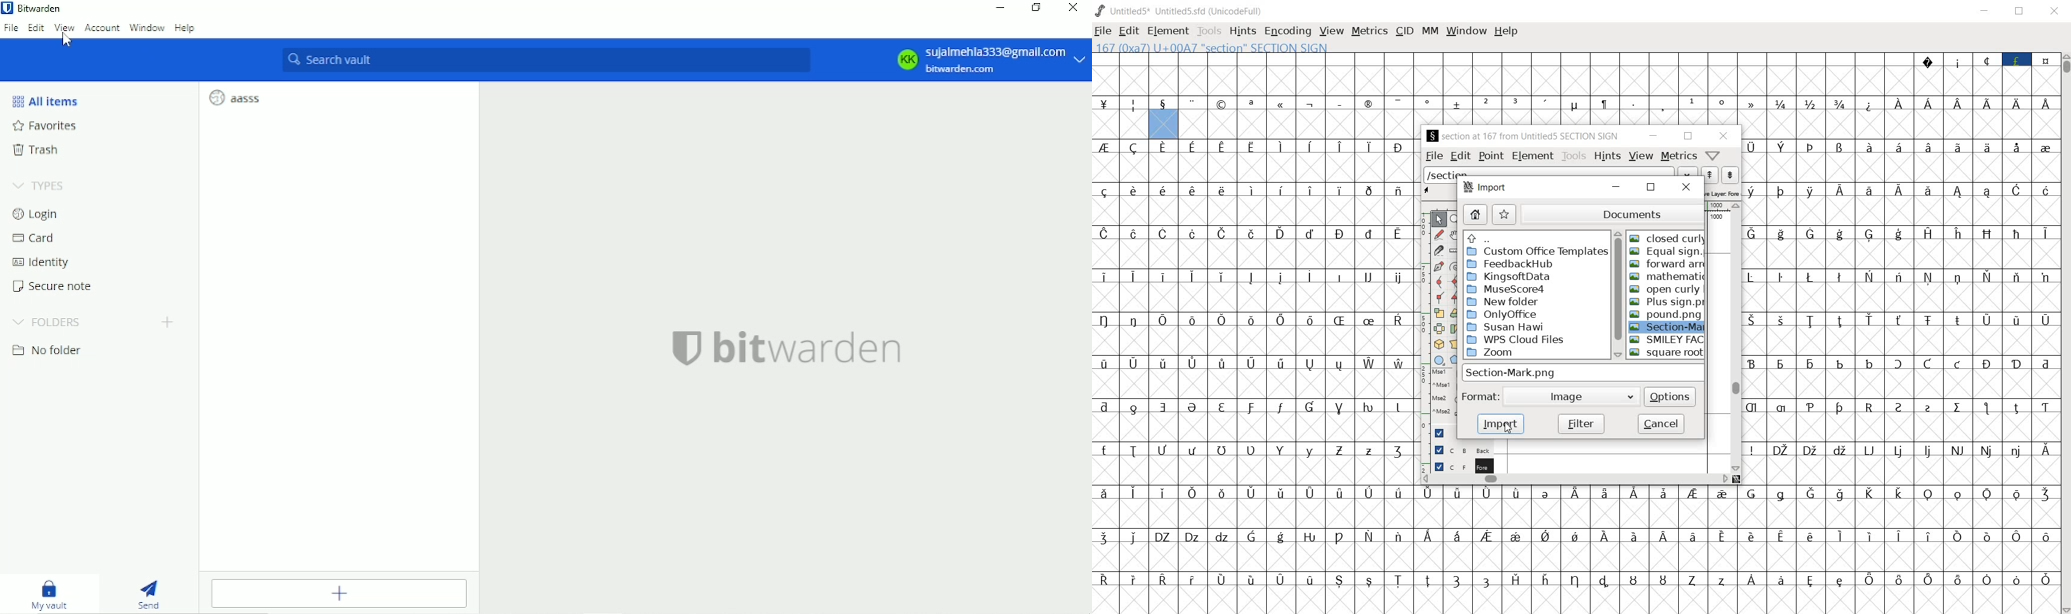 The image size is (2072, 616). Describe the element at coordinates (1439, 281) in the screenshot. I see `add a curve point` at that location.